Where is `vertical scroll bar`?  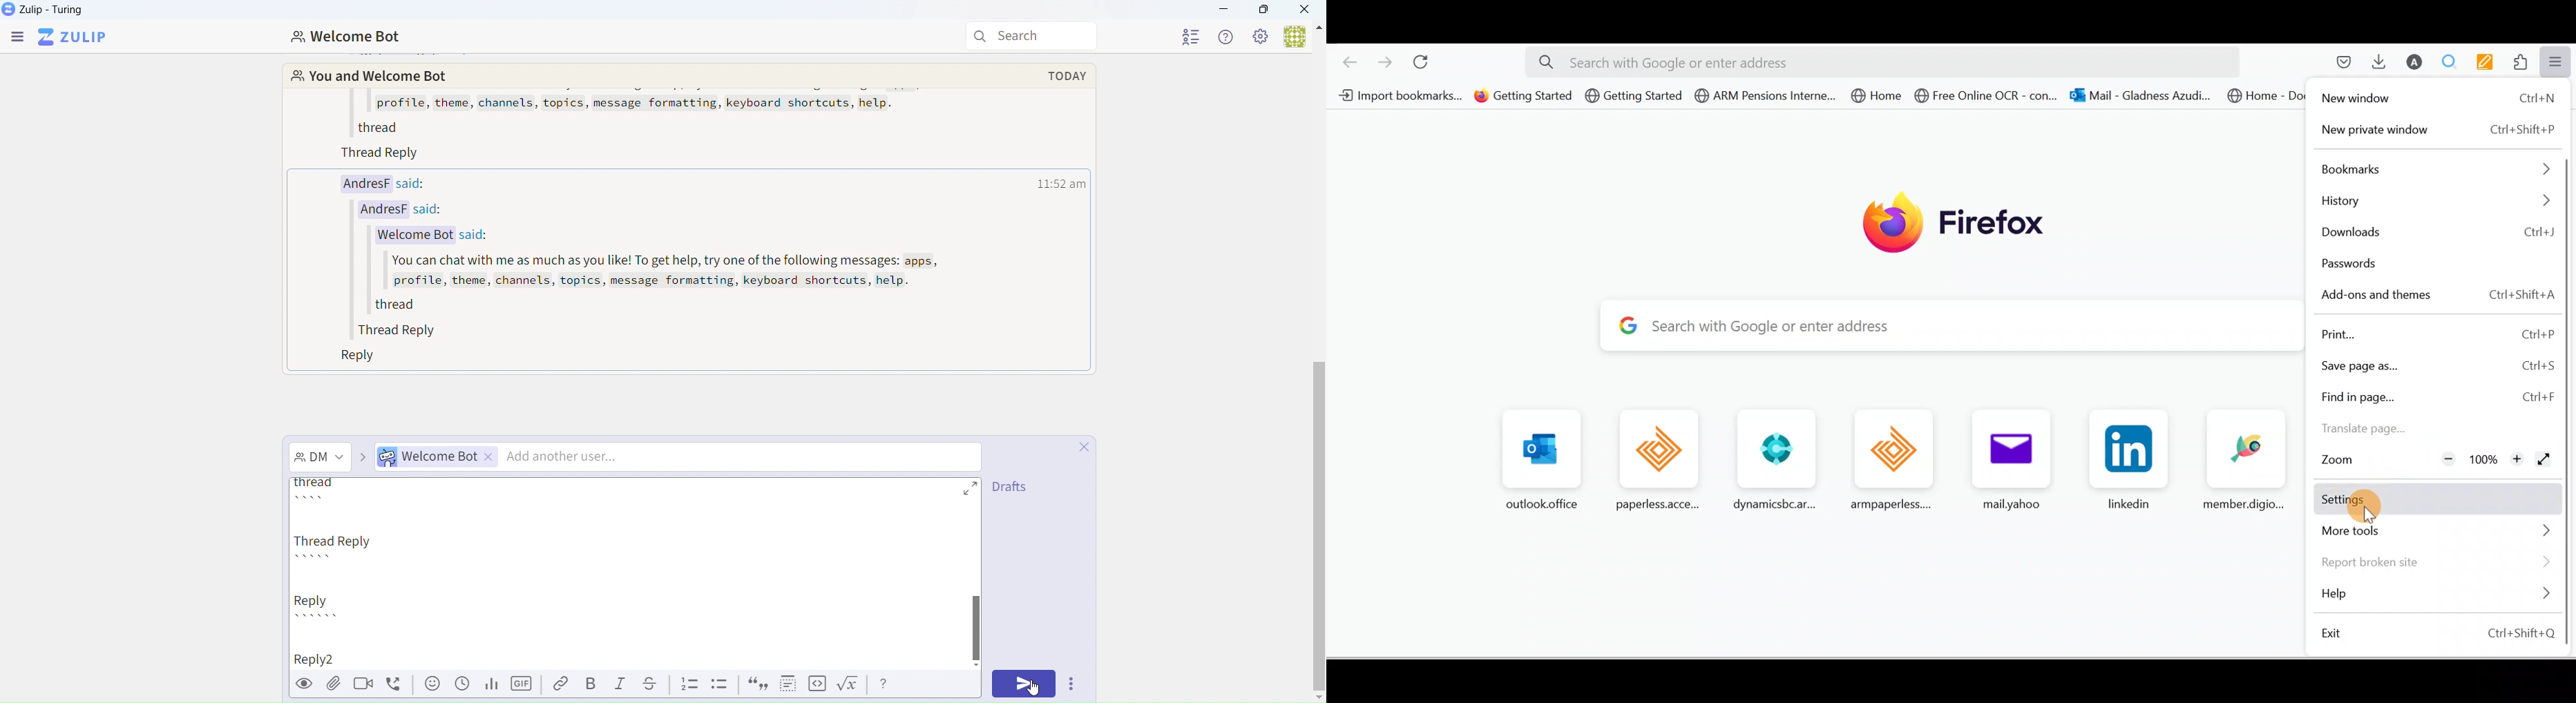
vertical scroll bar is located at coordinates (1318, 526).